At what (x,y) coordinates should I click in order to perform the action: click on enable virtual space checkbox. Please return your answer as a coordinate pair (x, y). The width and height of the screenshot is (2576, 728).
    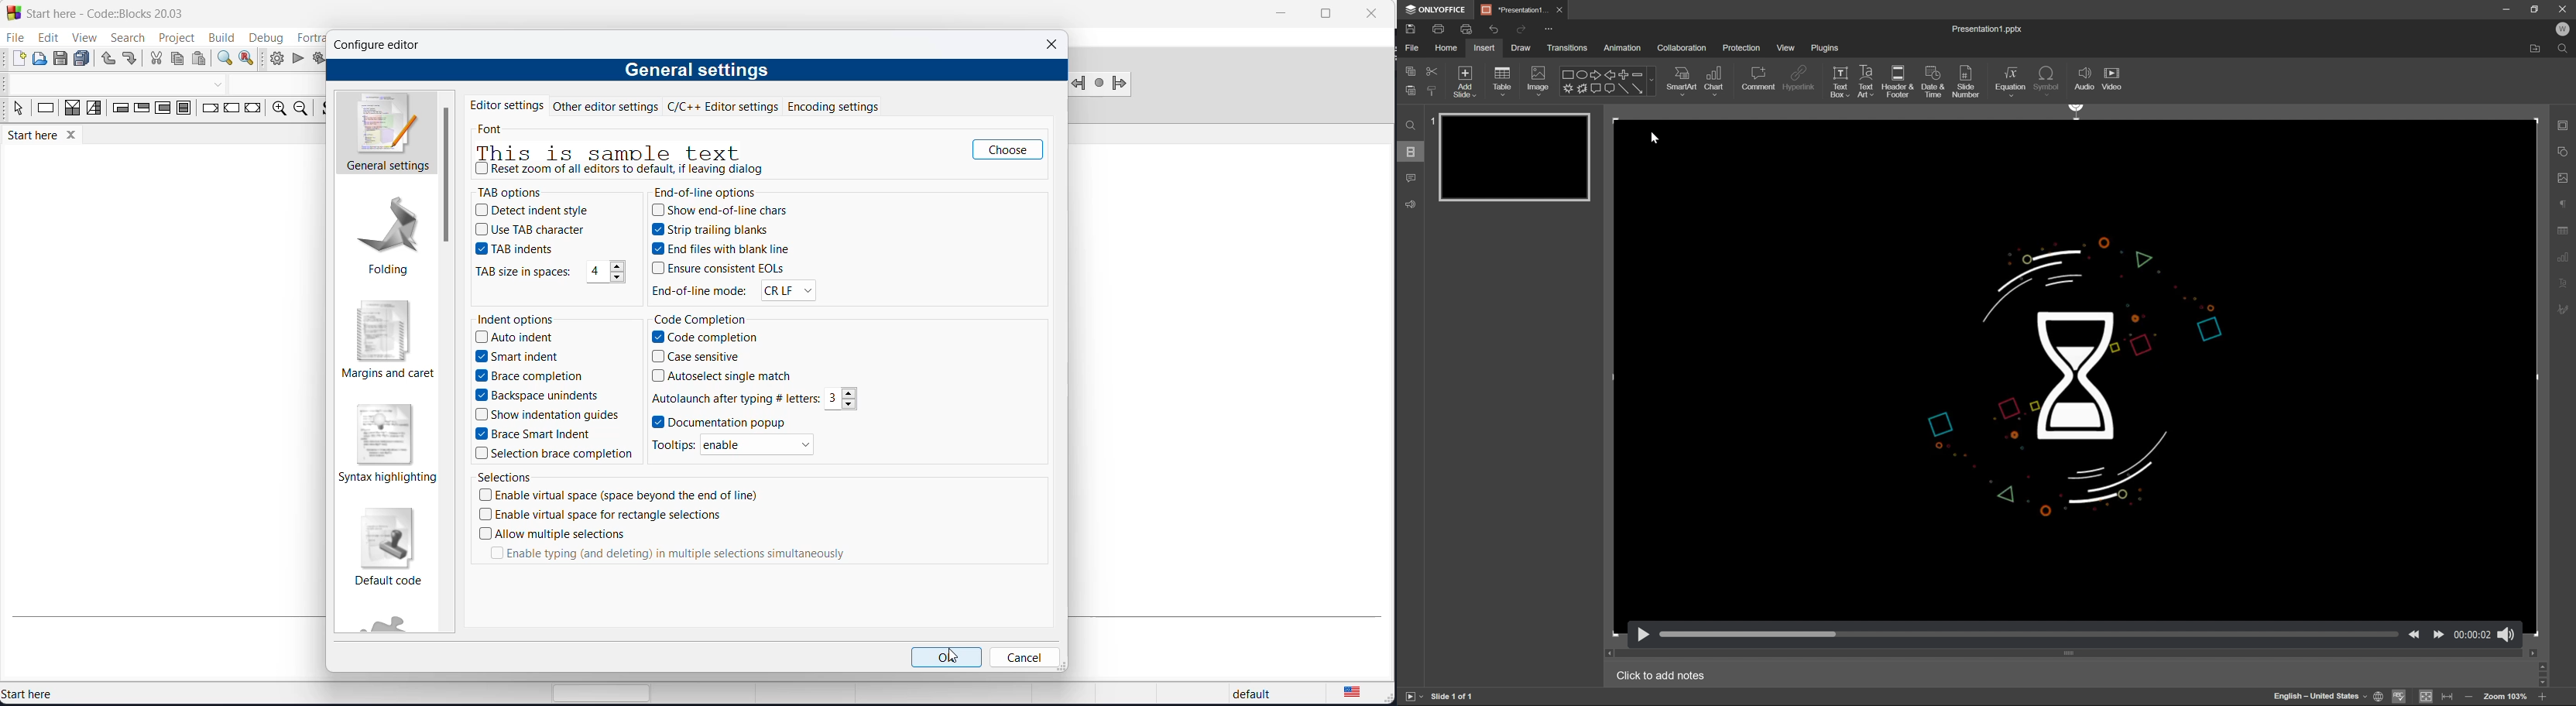
    Looking at the image, I should click on (625, 498).